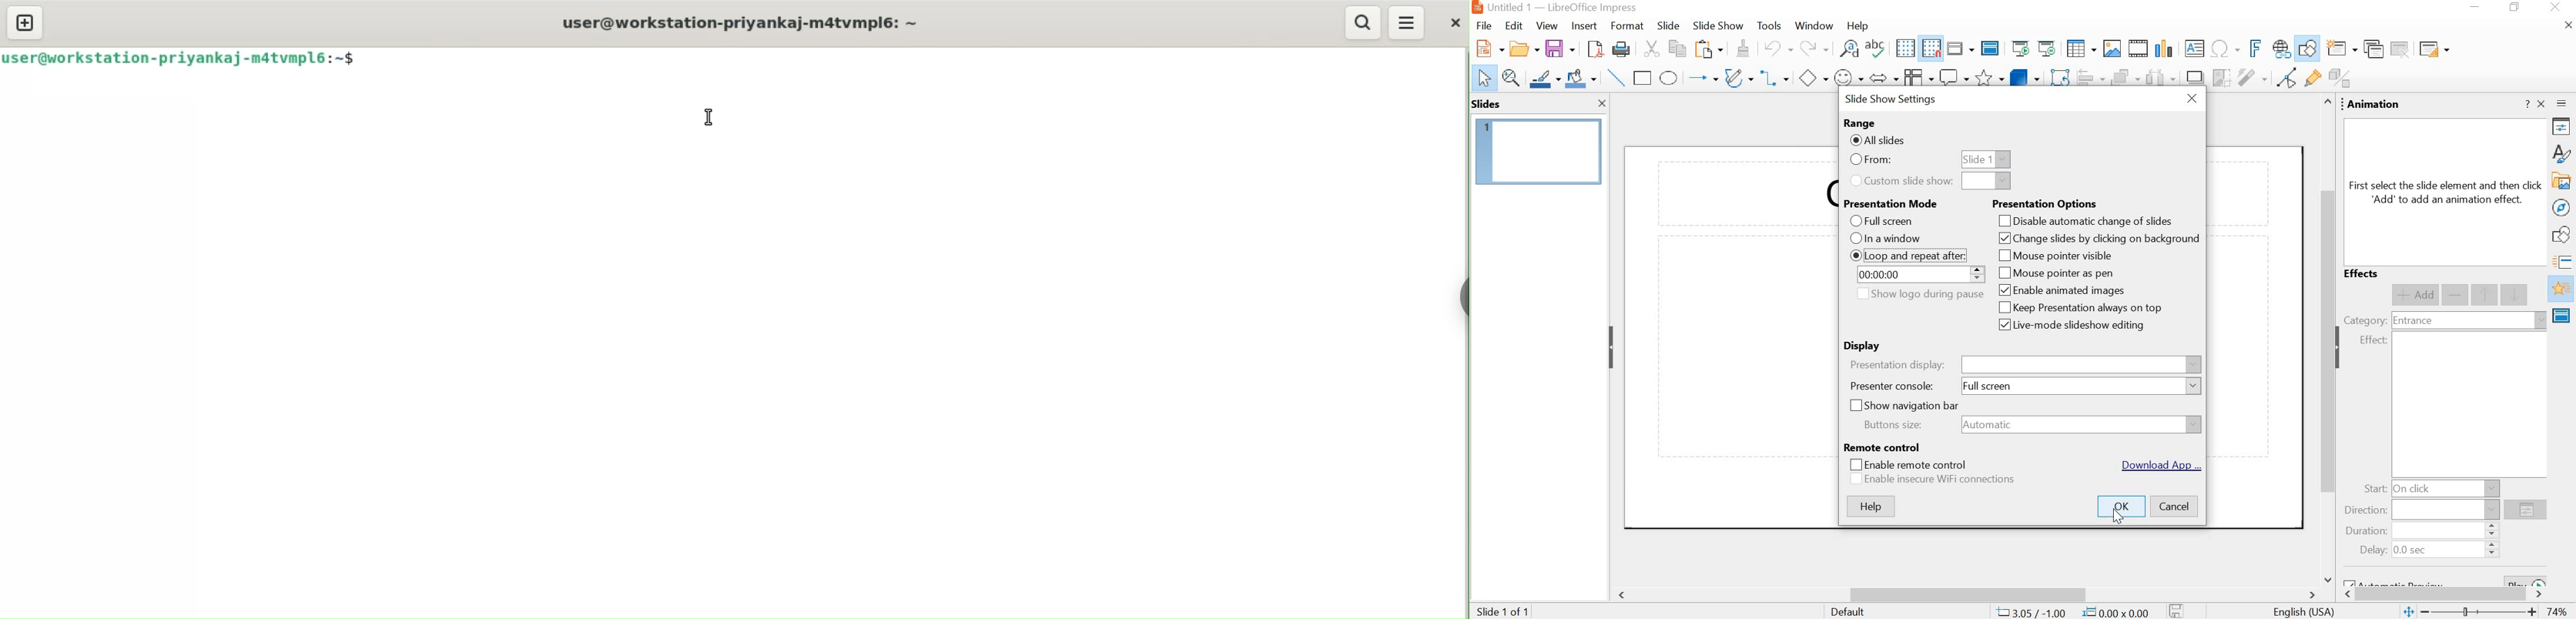  I want to click on move down, so click(2516, 294).